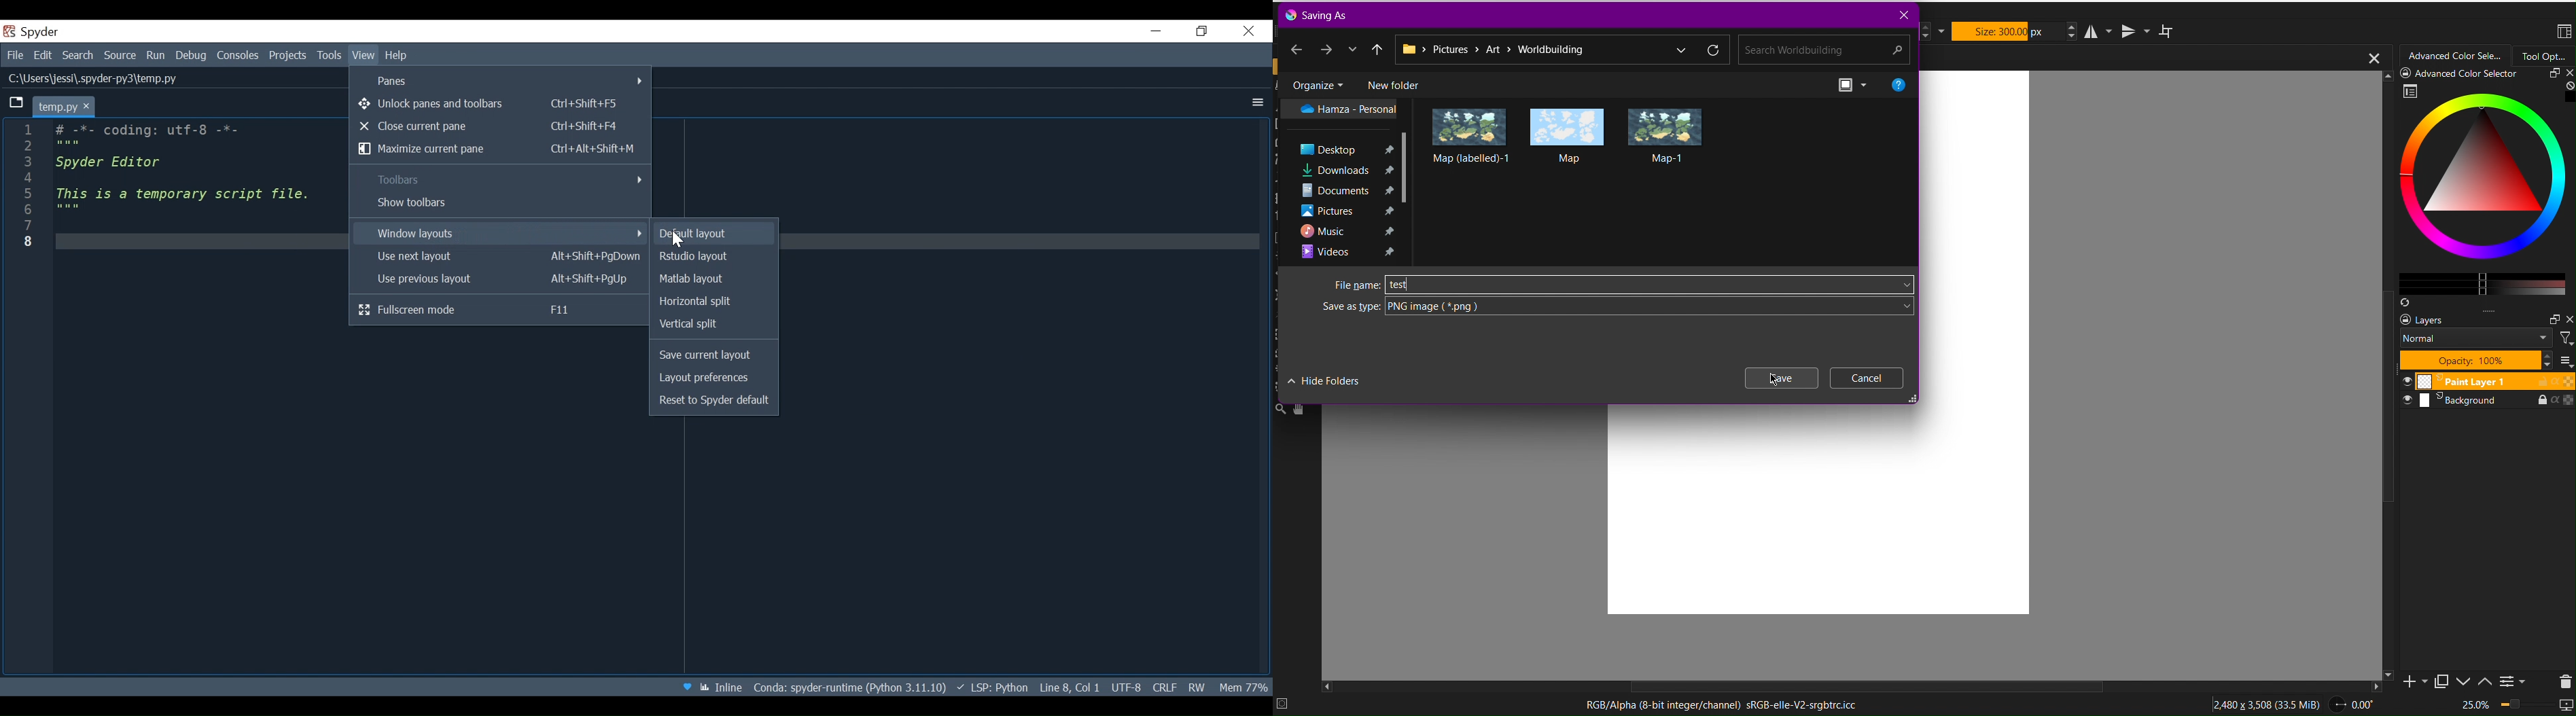 This screenshot has width=2576, height=728. Describe the element at coordinates (499, 233) in the screenshot. I see `Window layouts` at that location.